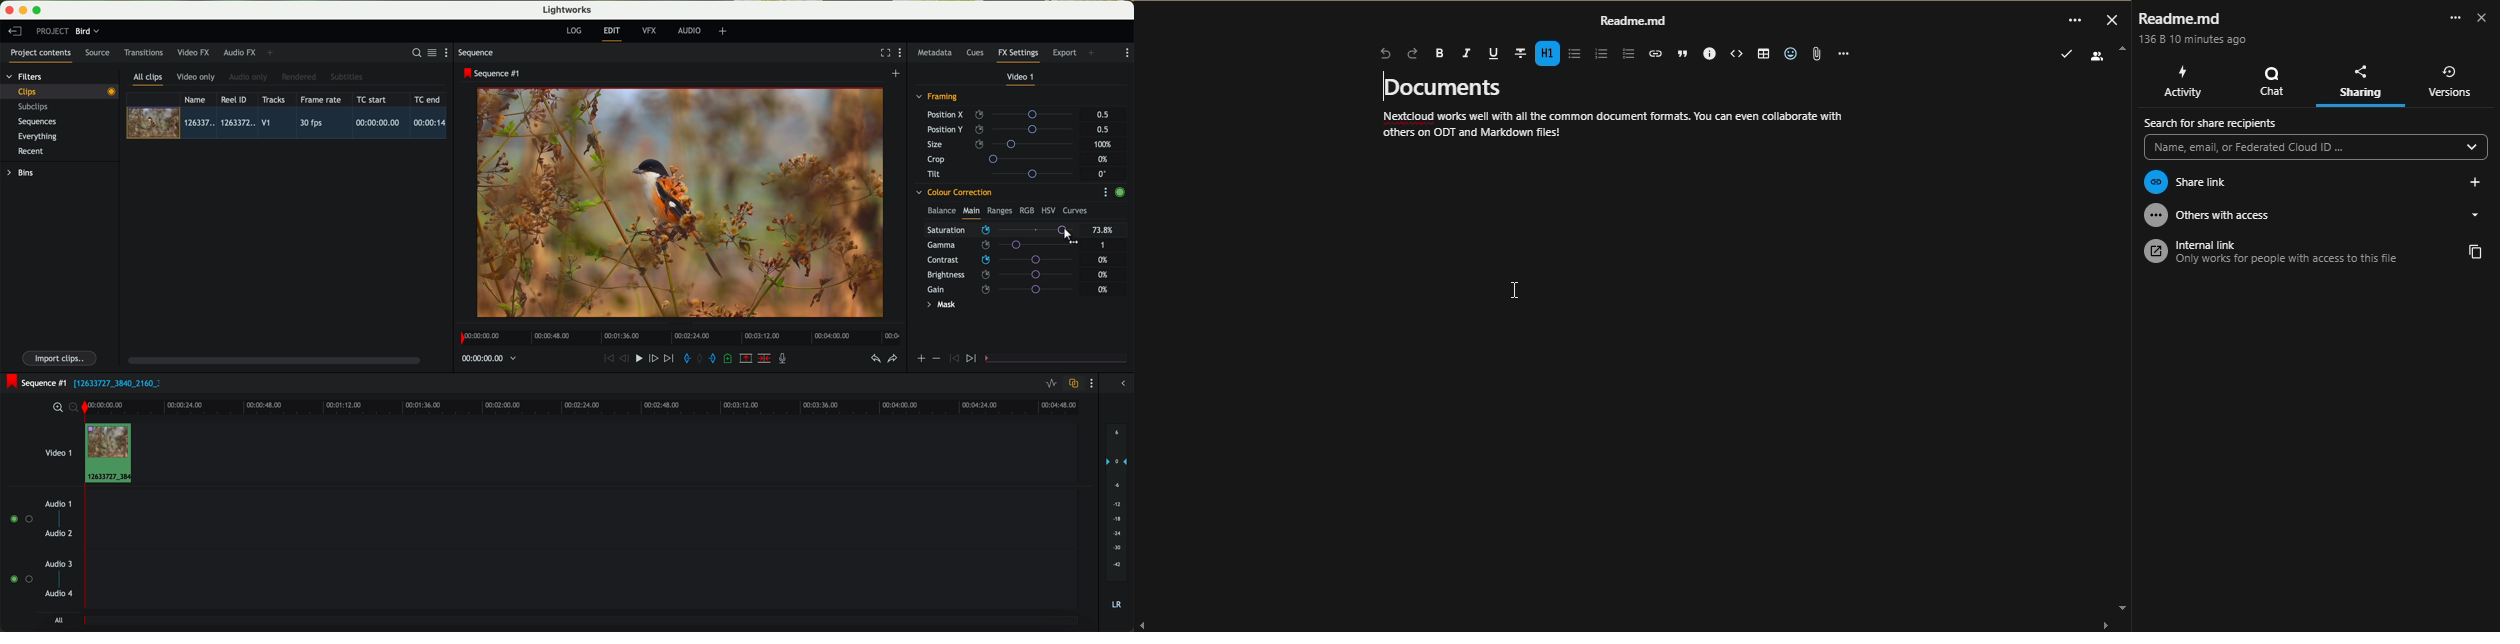  What do you see at coordinates (15, 32) in the screenshot?
I see `leave` at bounding box center [15, 32].